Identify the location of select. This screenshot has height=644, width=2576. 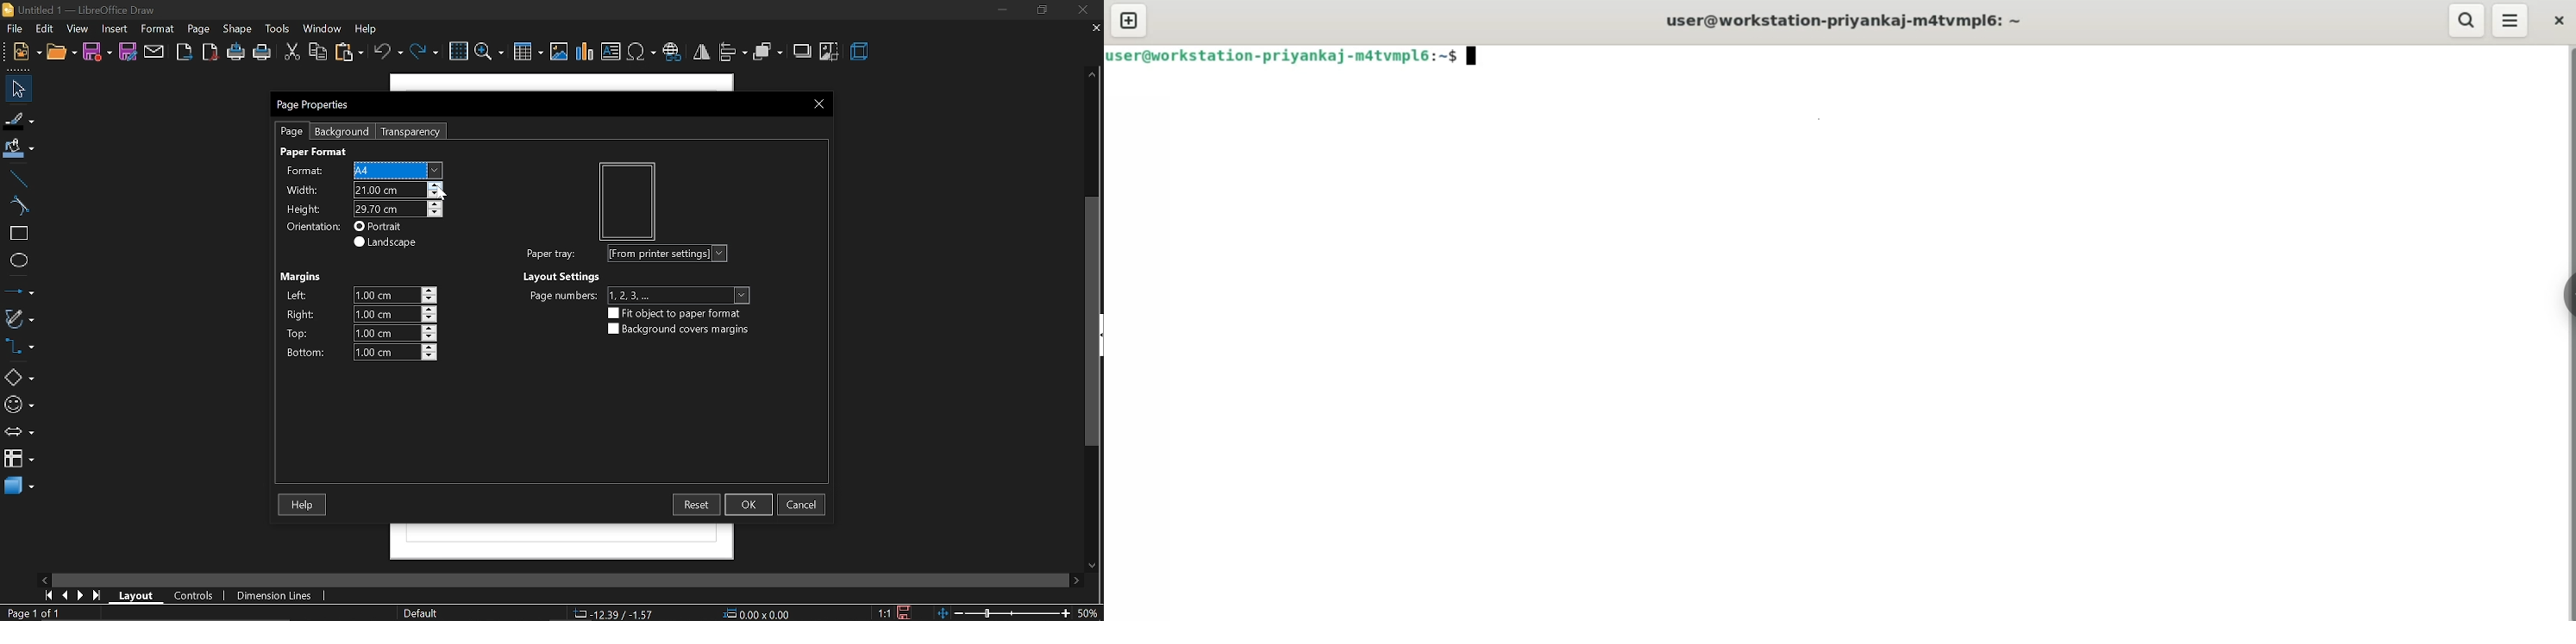
(16, 89).